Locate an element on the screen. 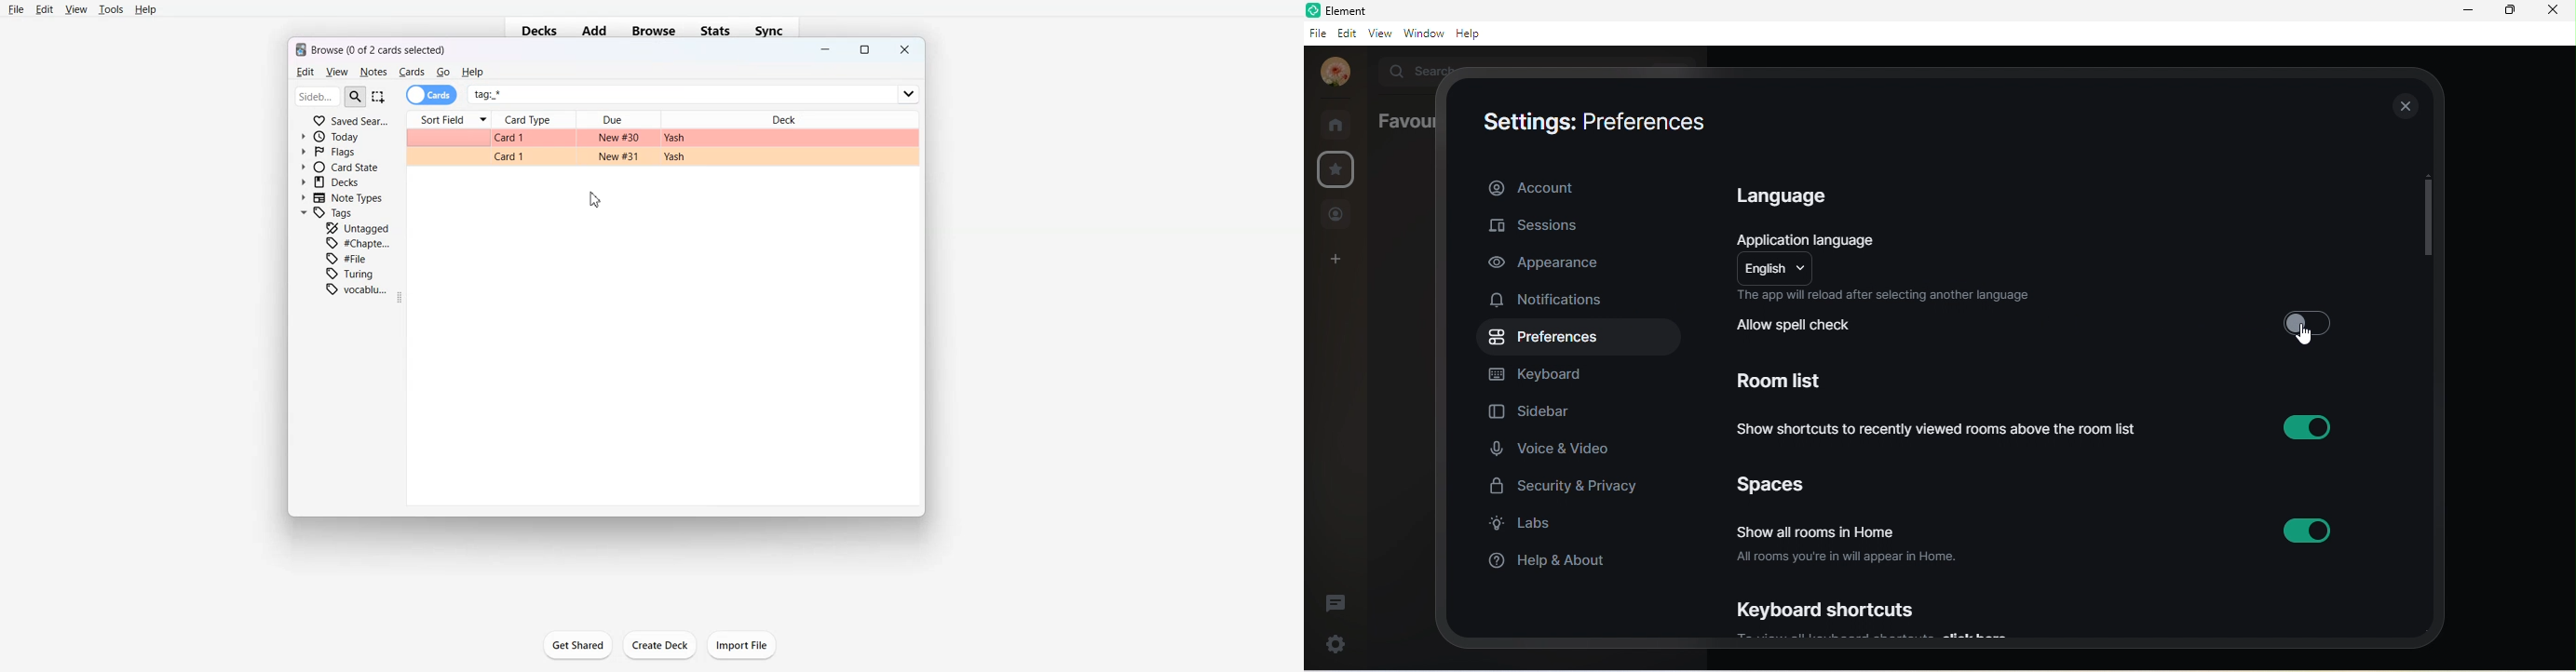  the app will reload after selecting another language is located at coordinates (1891, 297).